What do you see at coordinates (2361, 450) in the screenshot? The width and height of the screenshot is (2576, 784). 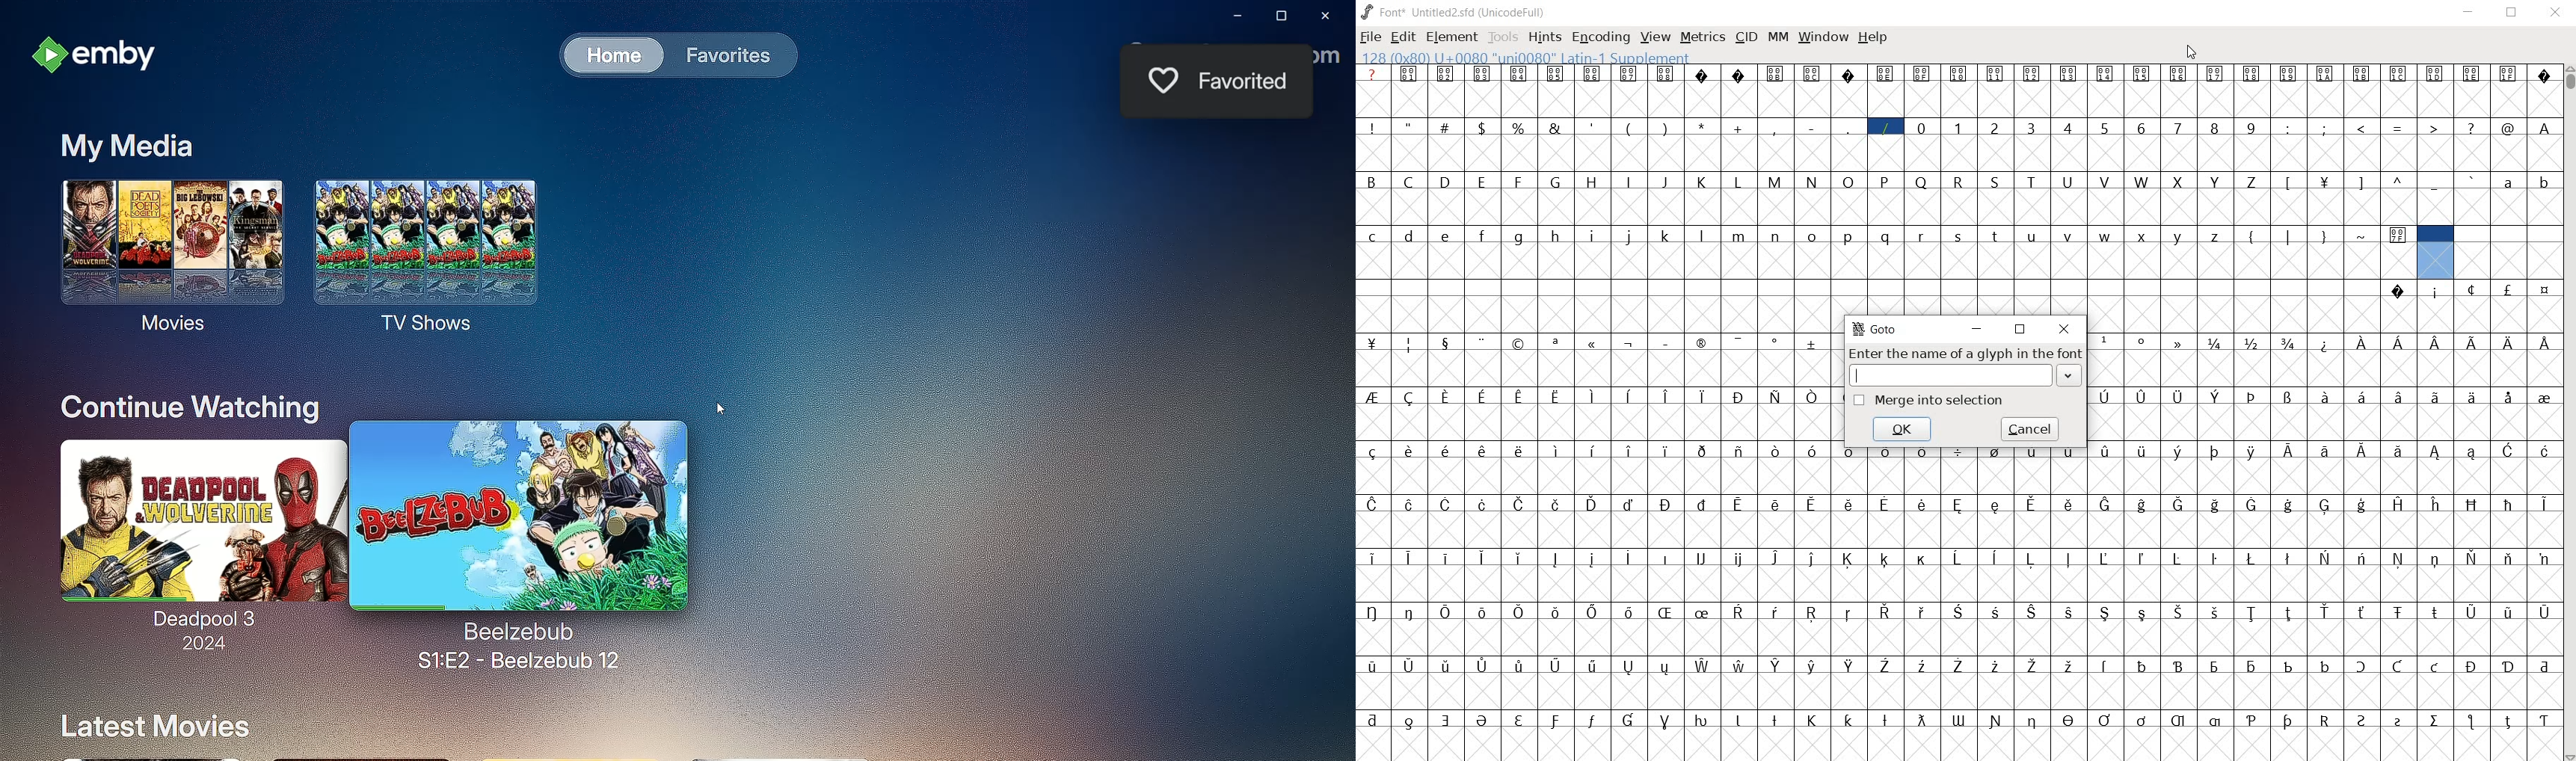 I see `Symbol` at bounding box center [2361, 450].